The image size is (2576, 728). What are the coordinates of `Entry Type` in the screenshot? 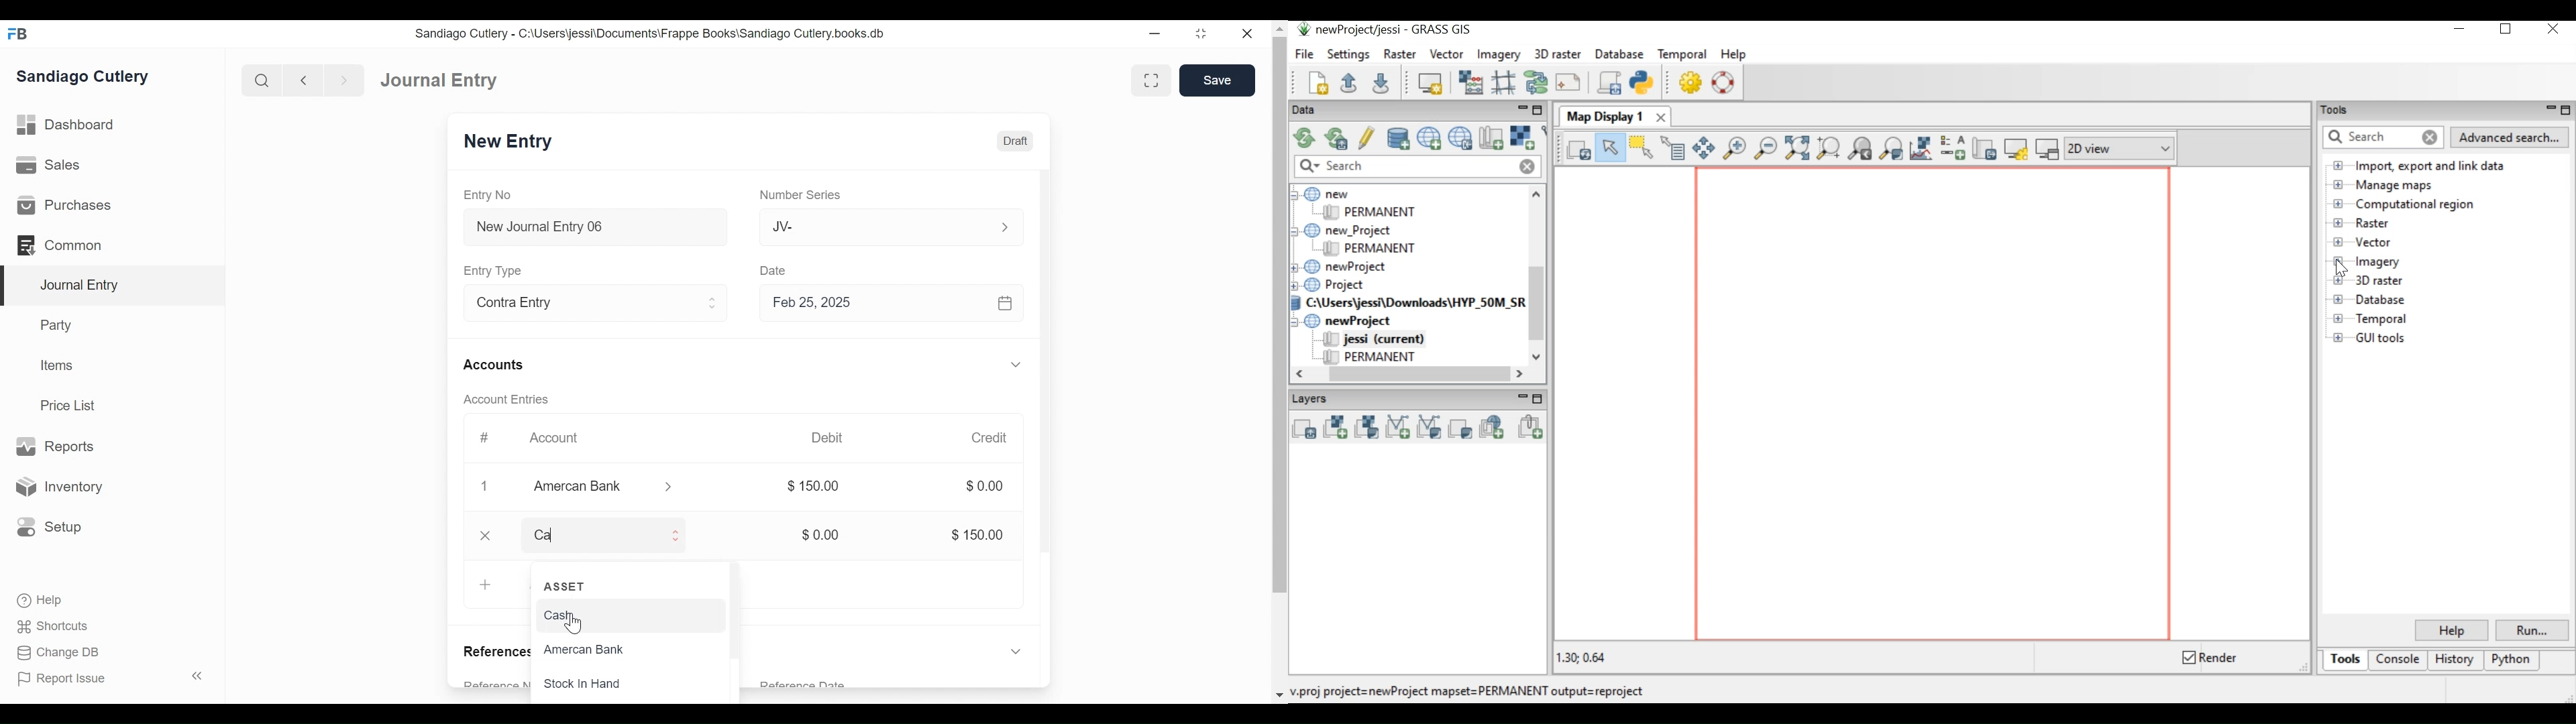 It's located at (495, 270).